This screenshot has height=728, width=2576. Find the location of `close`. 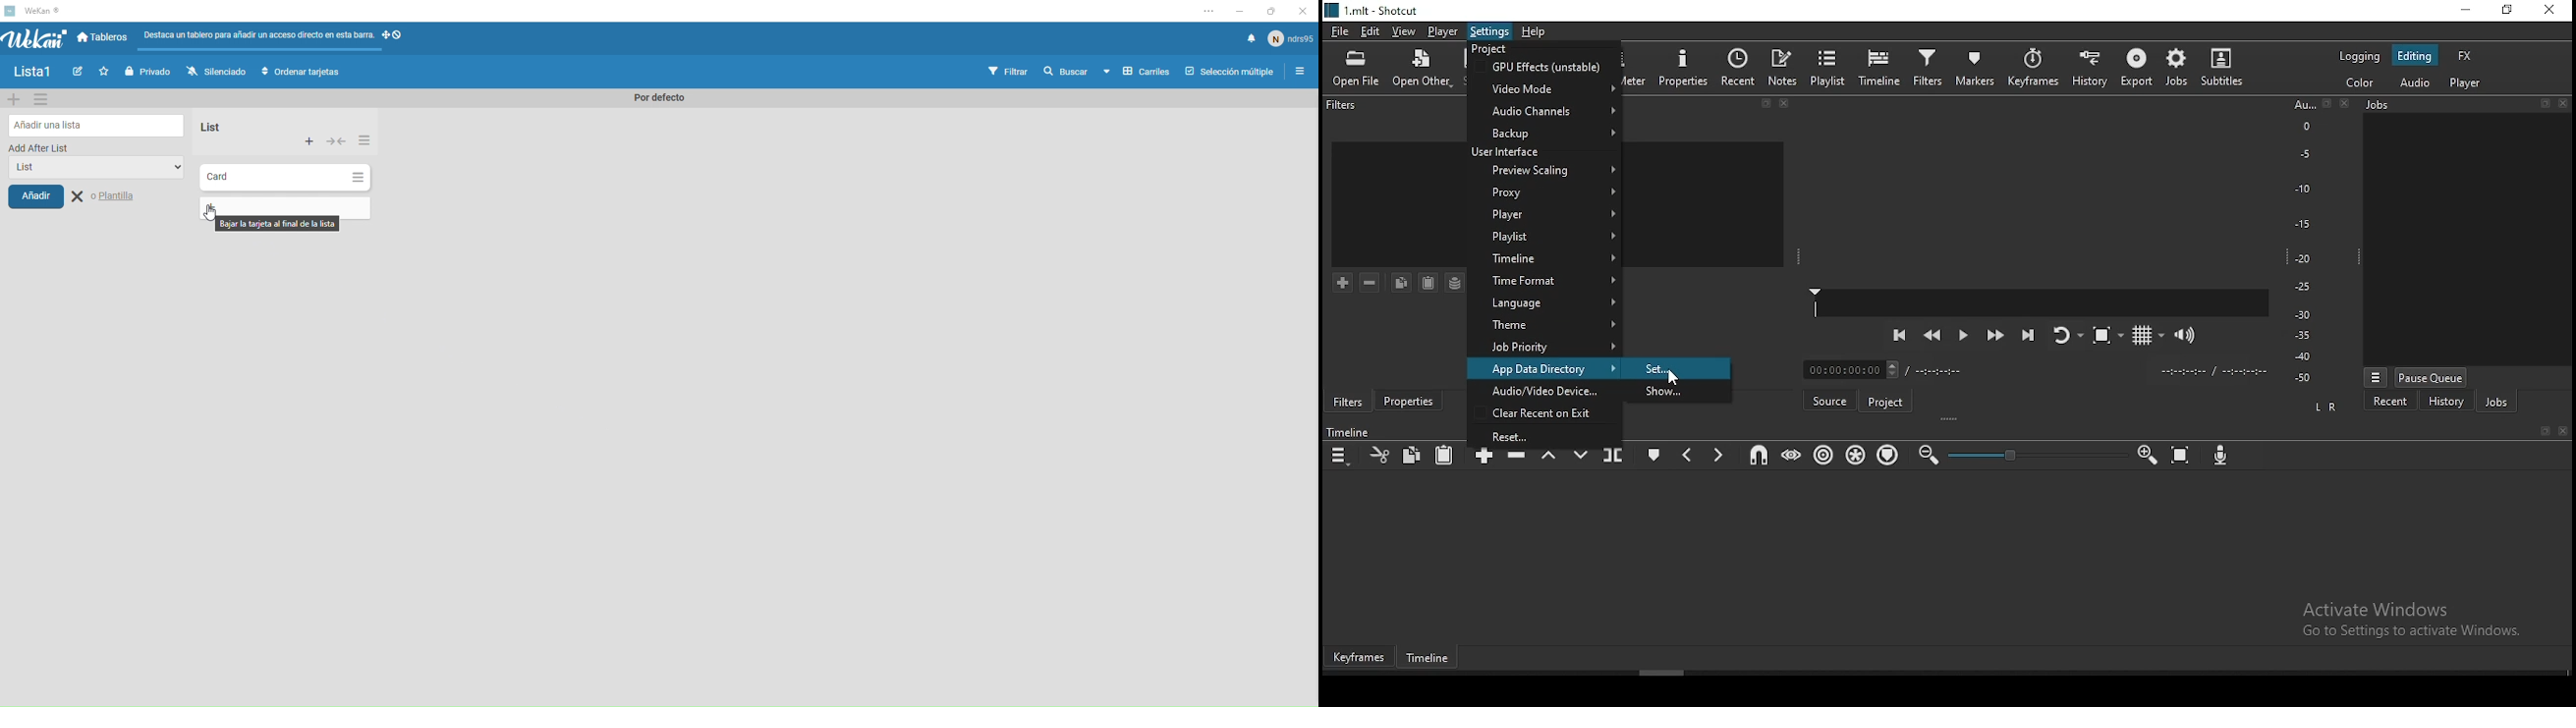

close is located at coordinates (2564, 432).